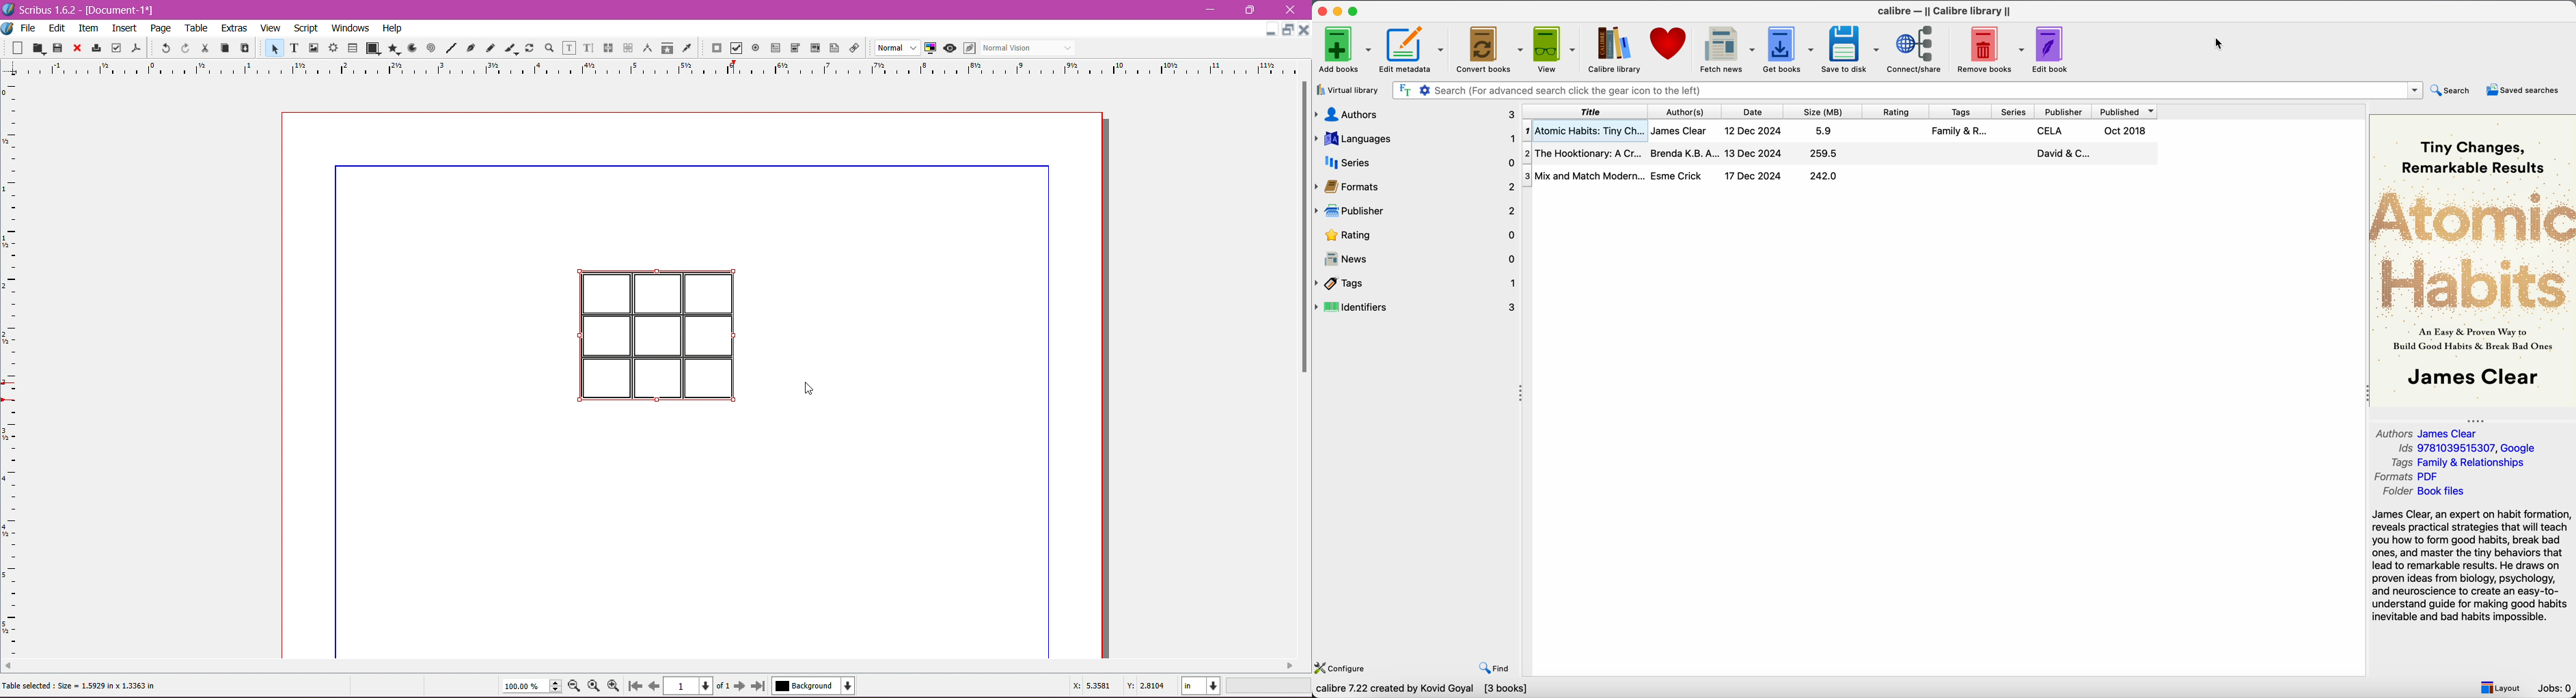  I want to click on Minimize, so click(1271, 28).